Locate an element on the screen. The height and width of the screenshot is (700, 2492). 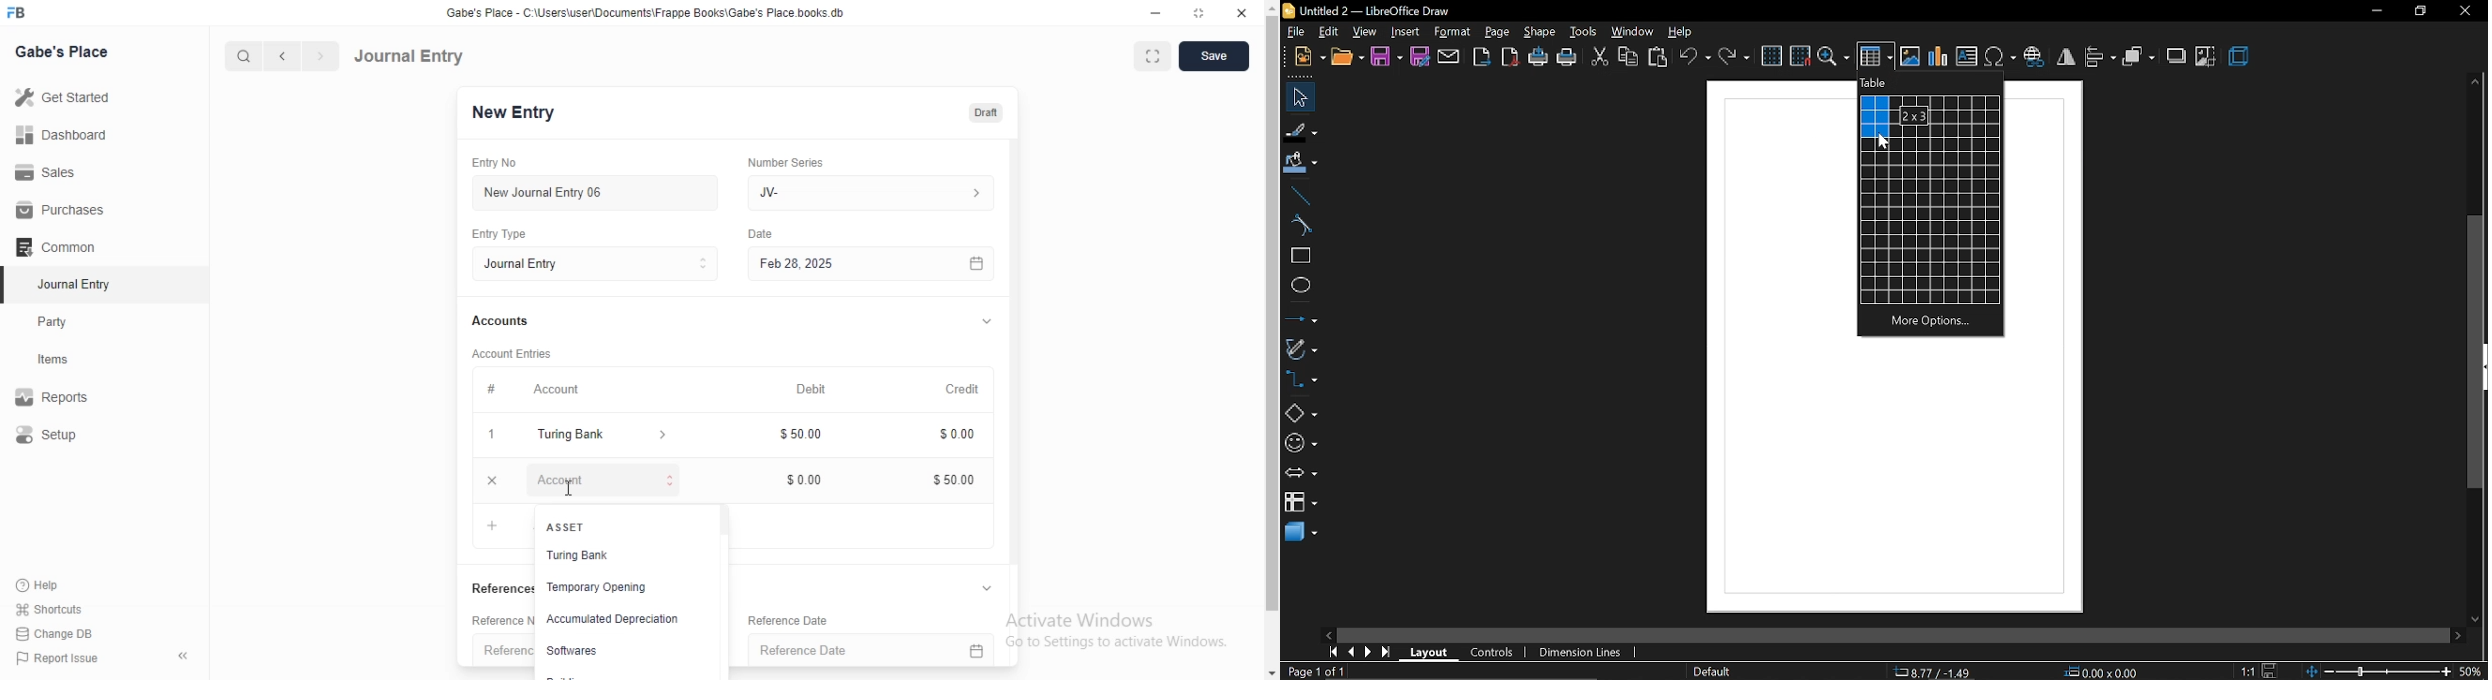
$000 is located at coordinates (967, 435).